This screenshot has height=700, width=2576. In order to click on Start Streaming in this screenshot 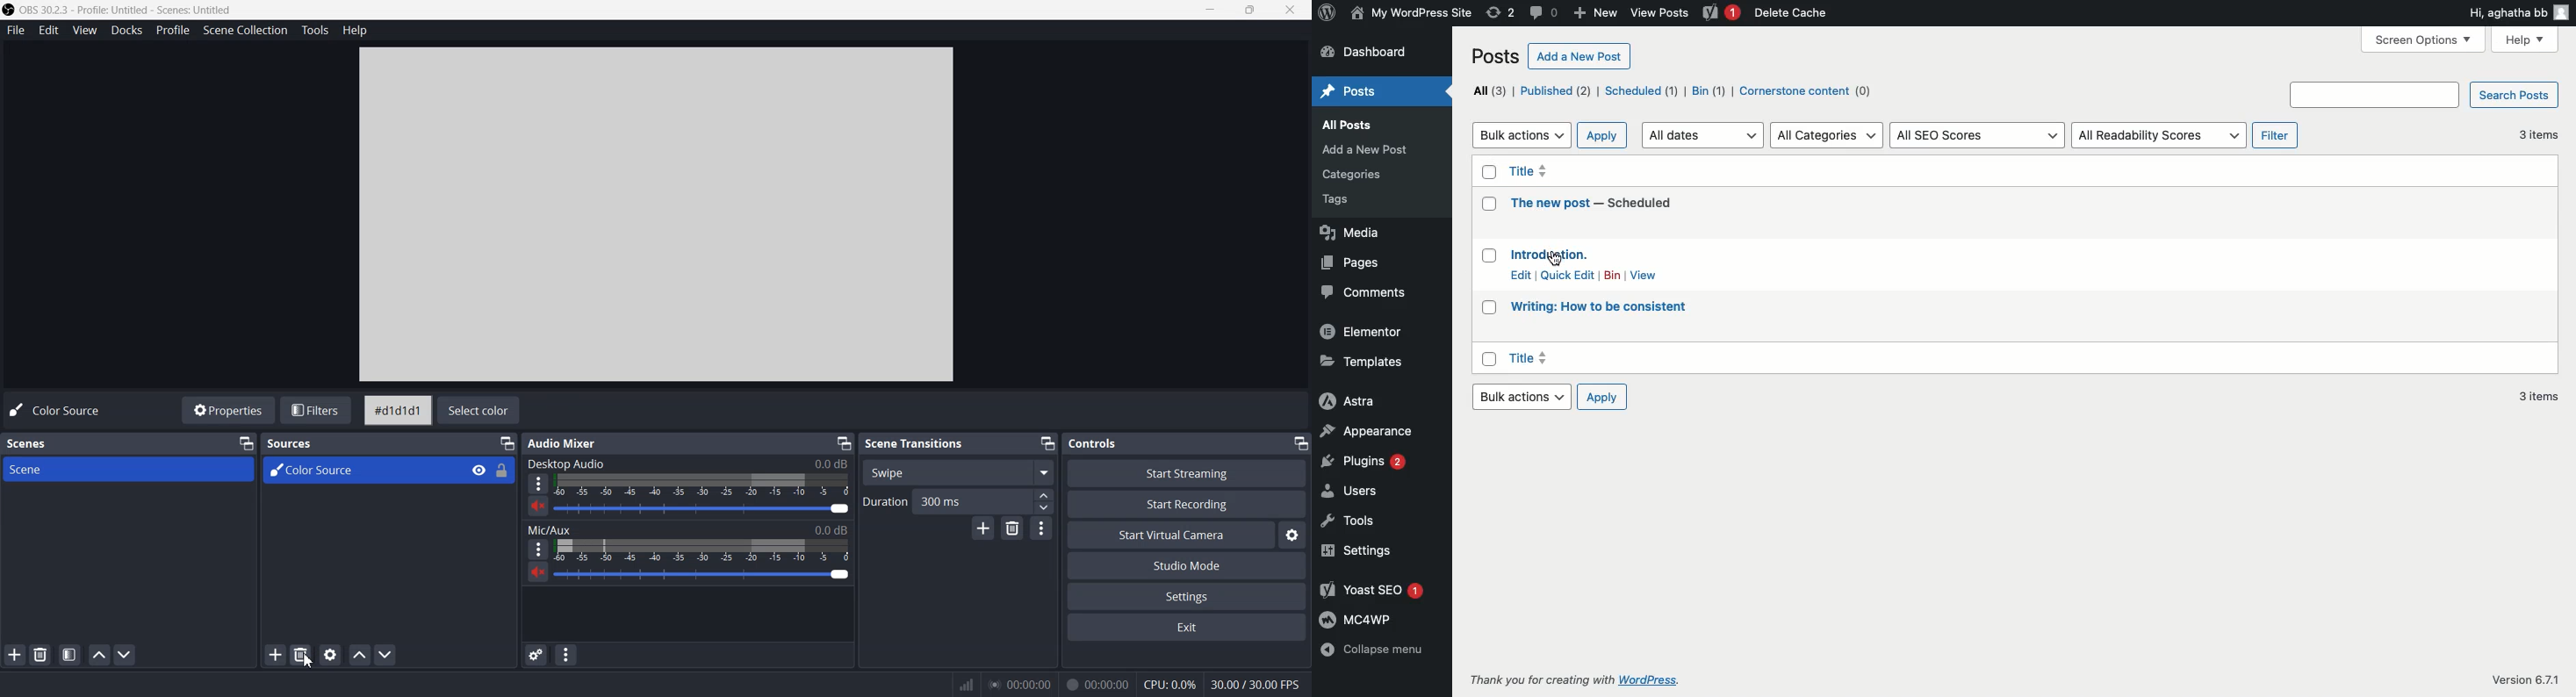, I will do `click(1185, 474)`.